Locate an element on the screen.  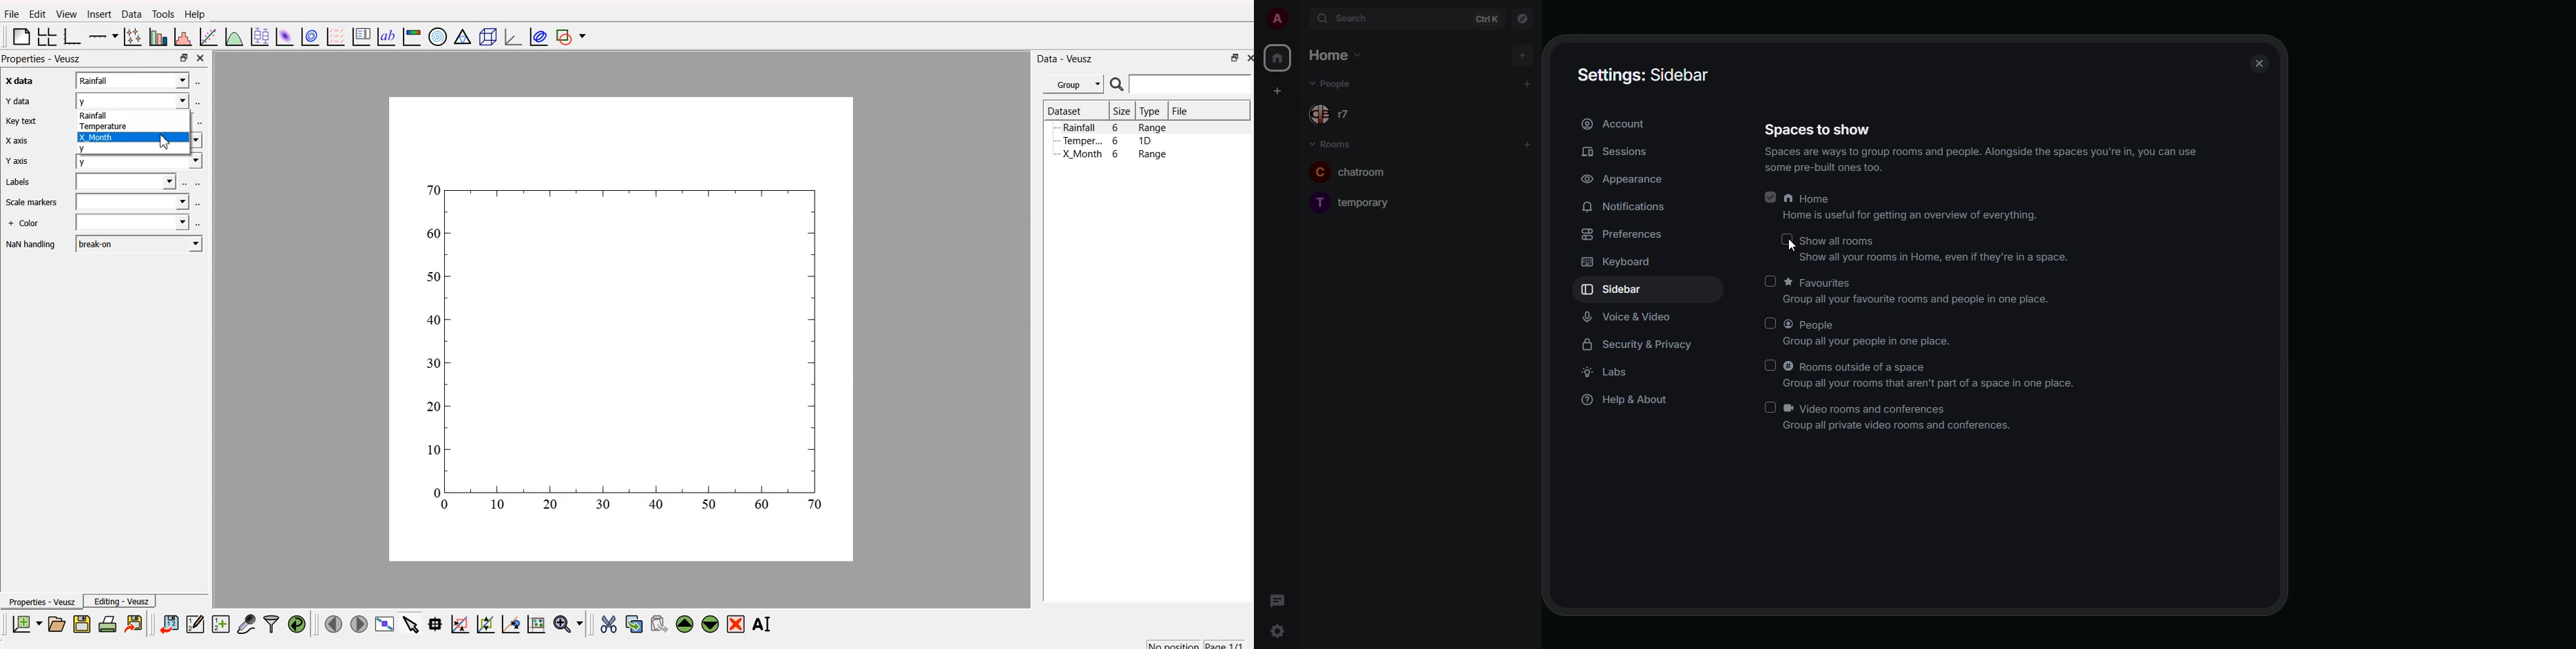
cursor is located at coordinates (1792, 244).